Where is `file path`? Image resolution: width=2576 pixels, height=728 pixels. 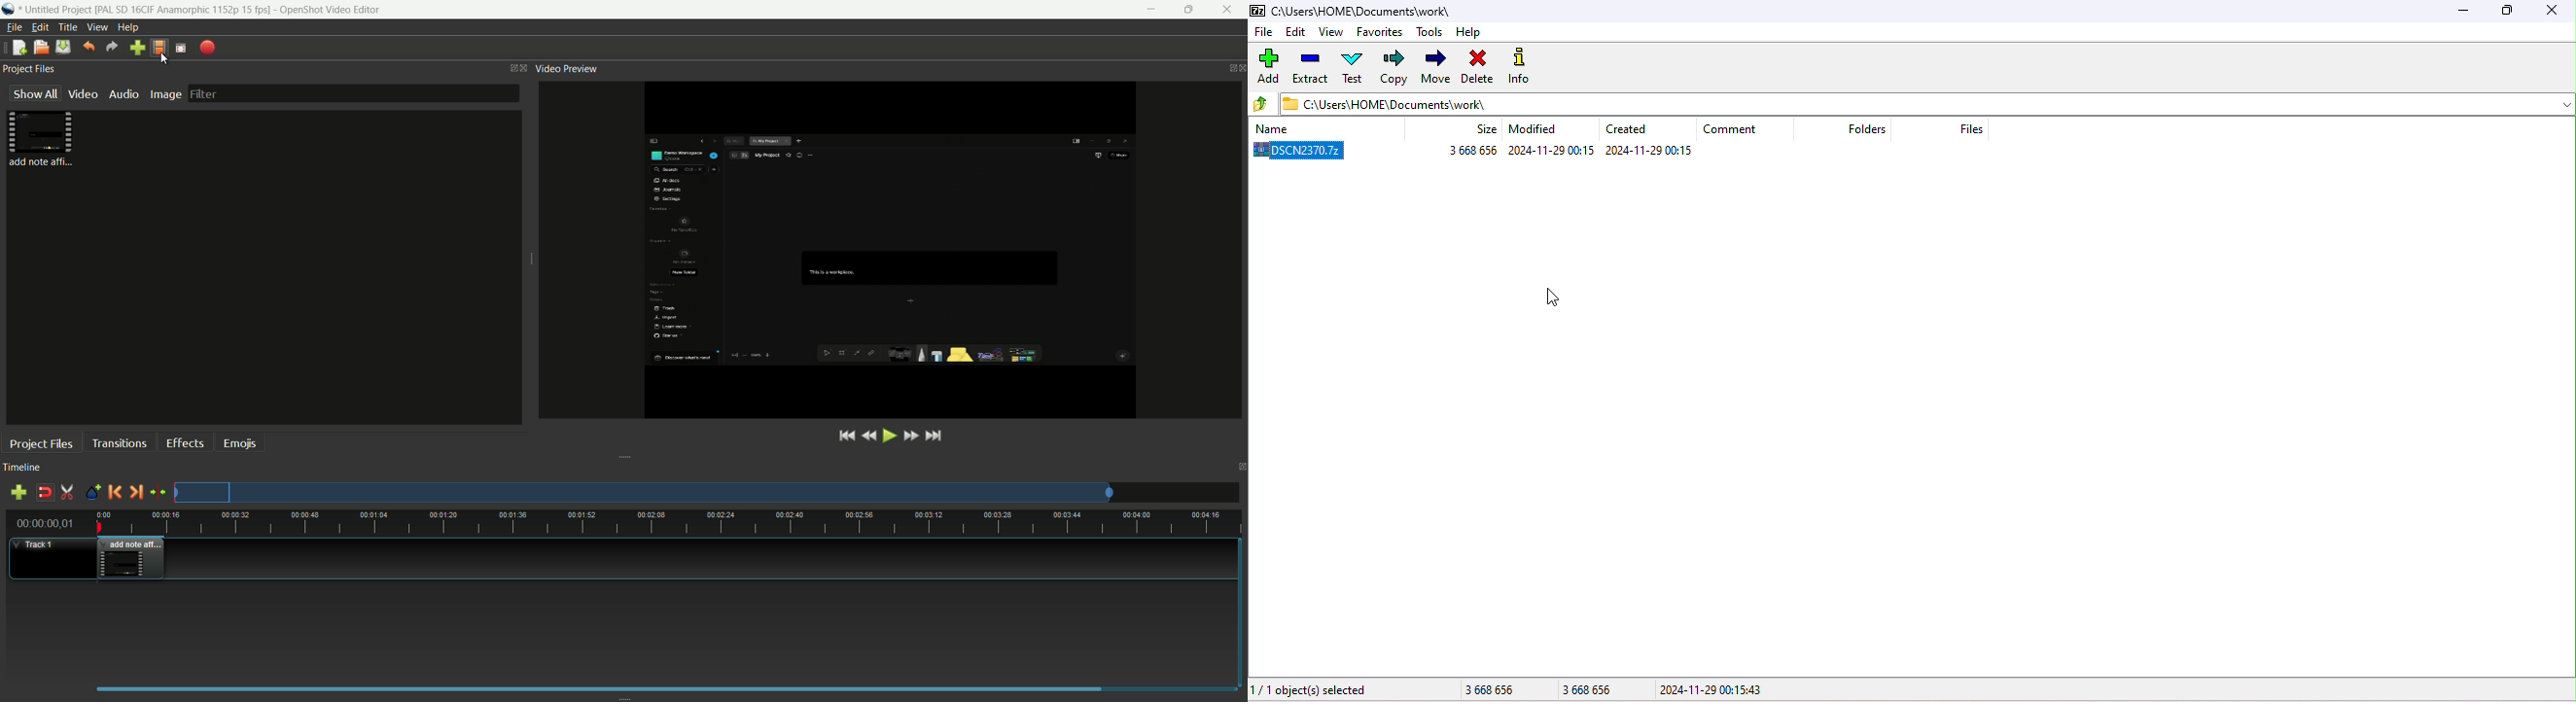 file path is located at coordinates (1407, 106).